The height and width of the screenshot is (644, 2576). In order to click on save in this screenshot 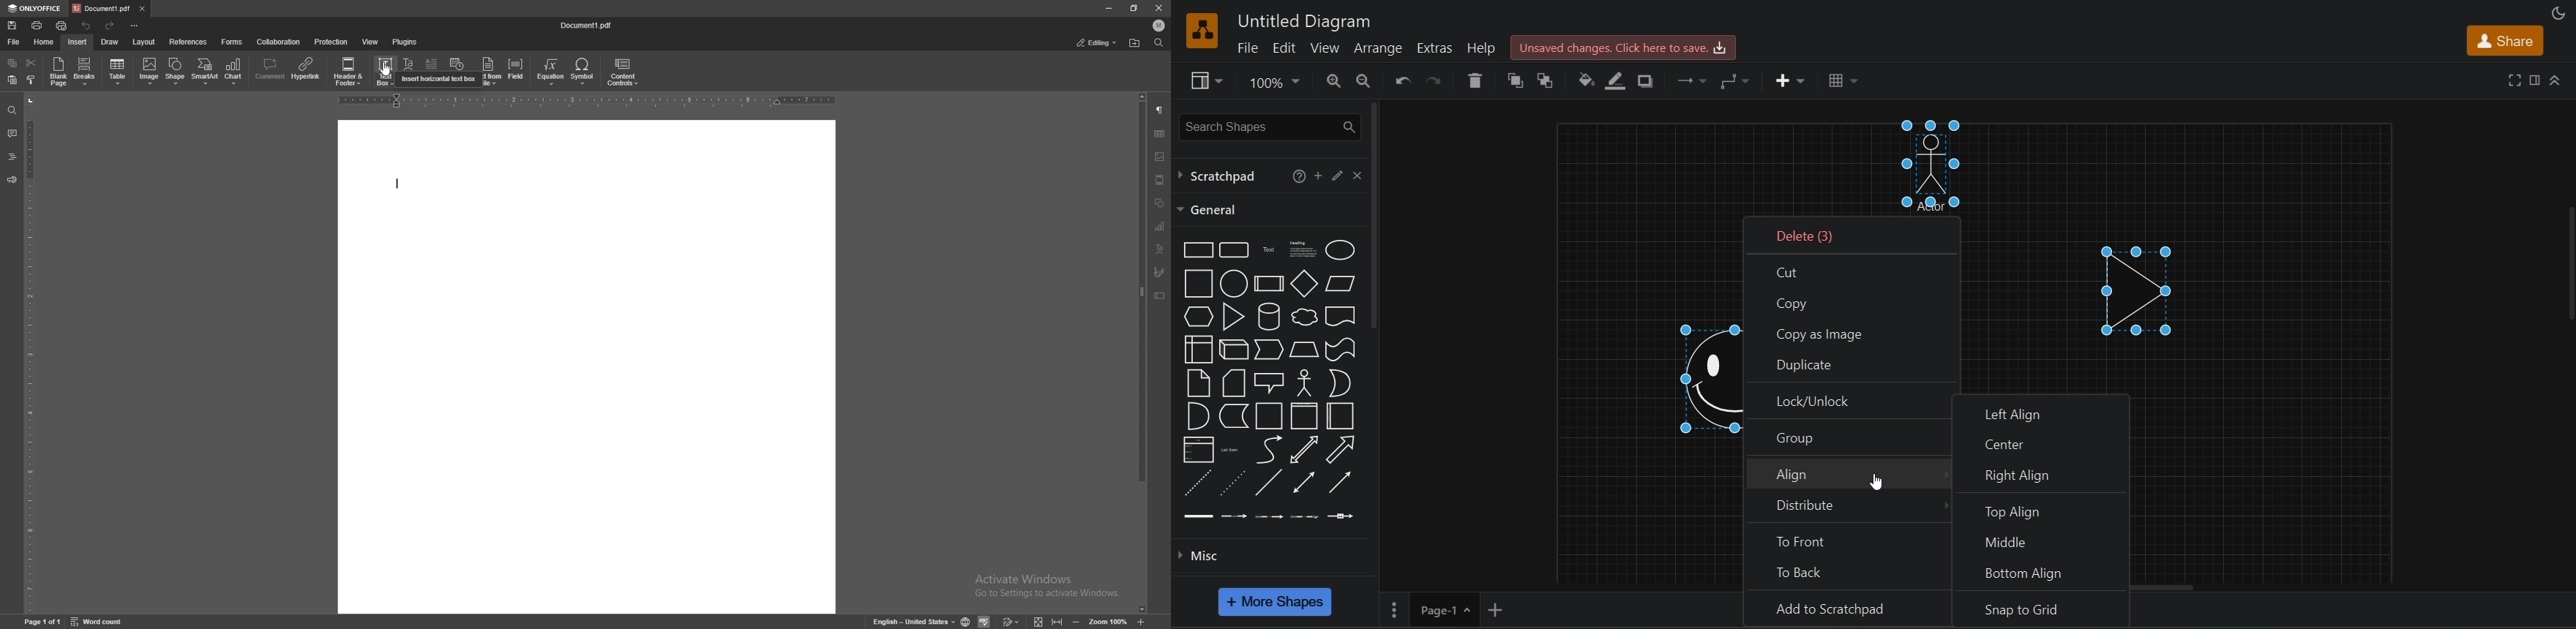, I will do `click(12, 26)`.